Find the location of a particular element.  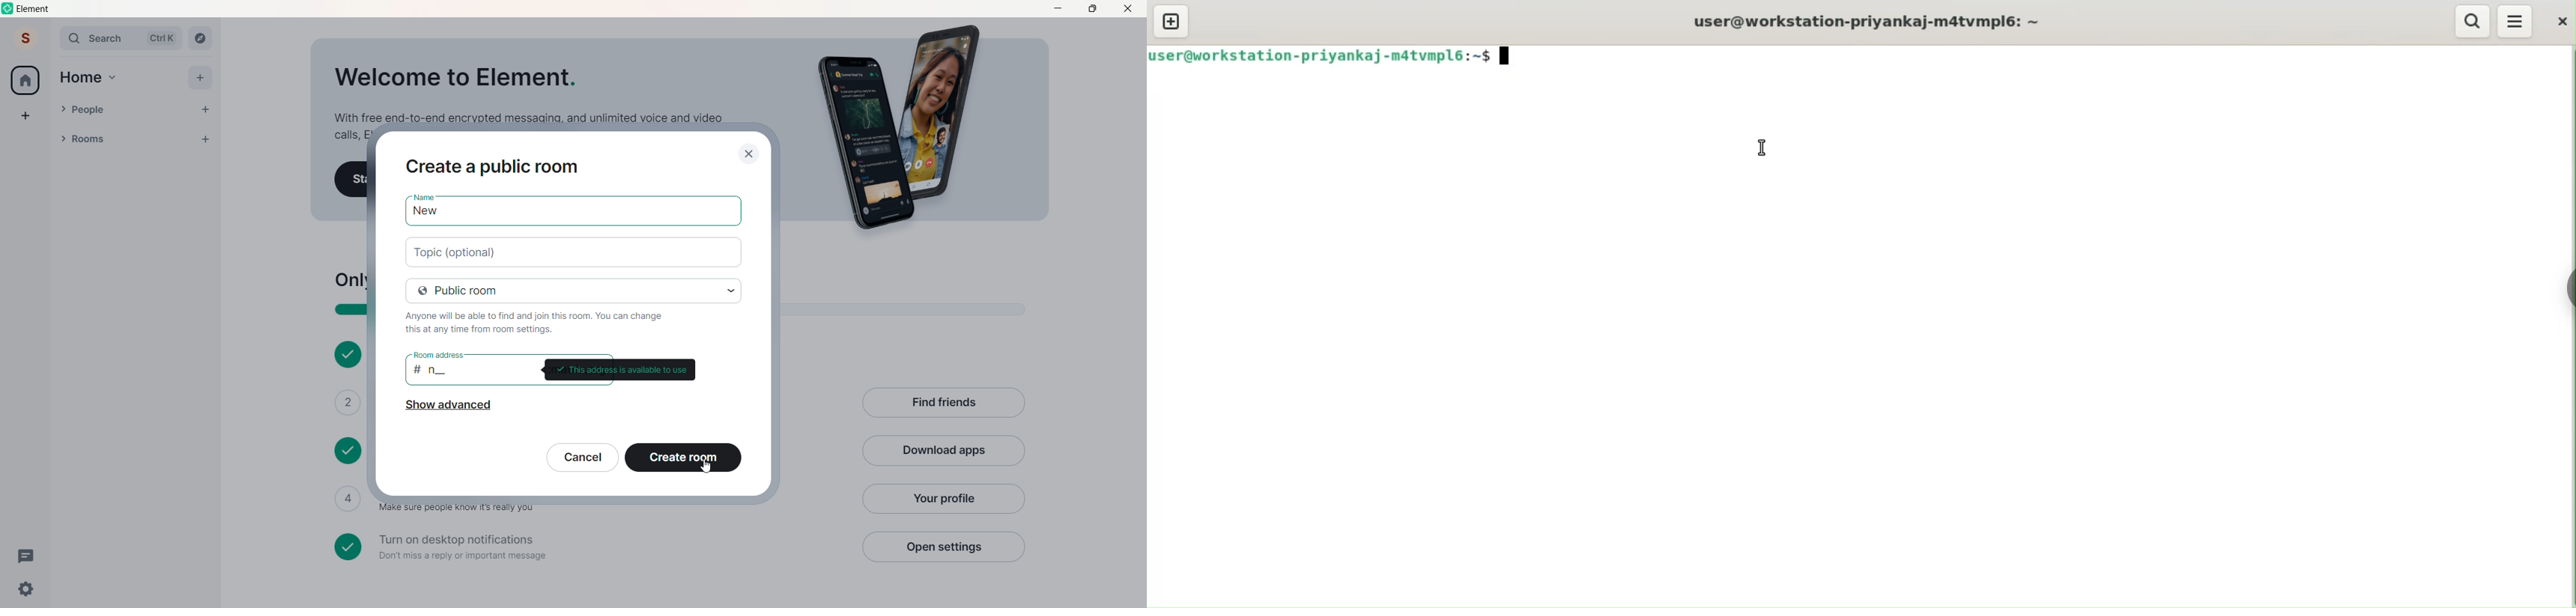

Threads is located at coordinates (28, 557).